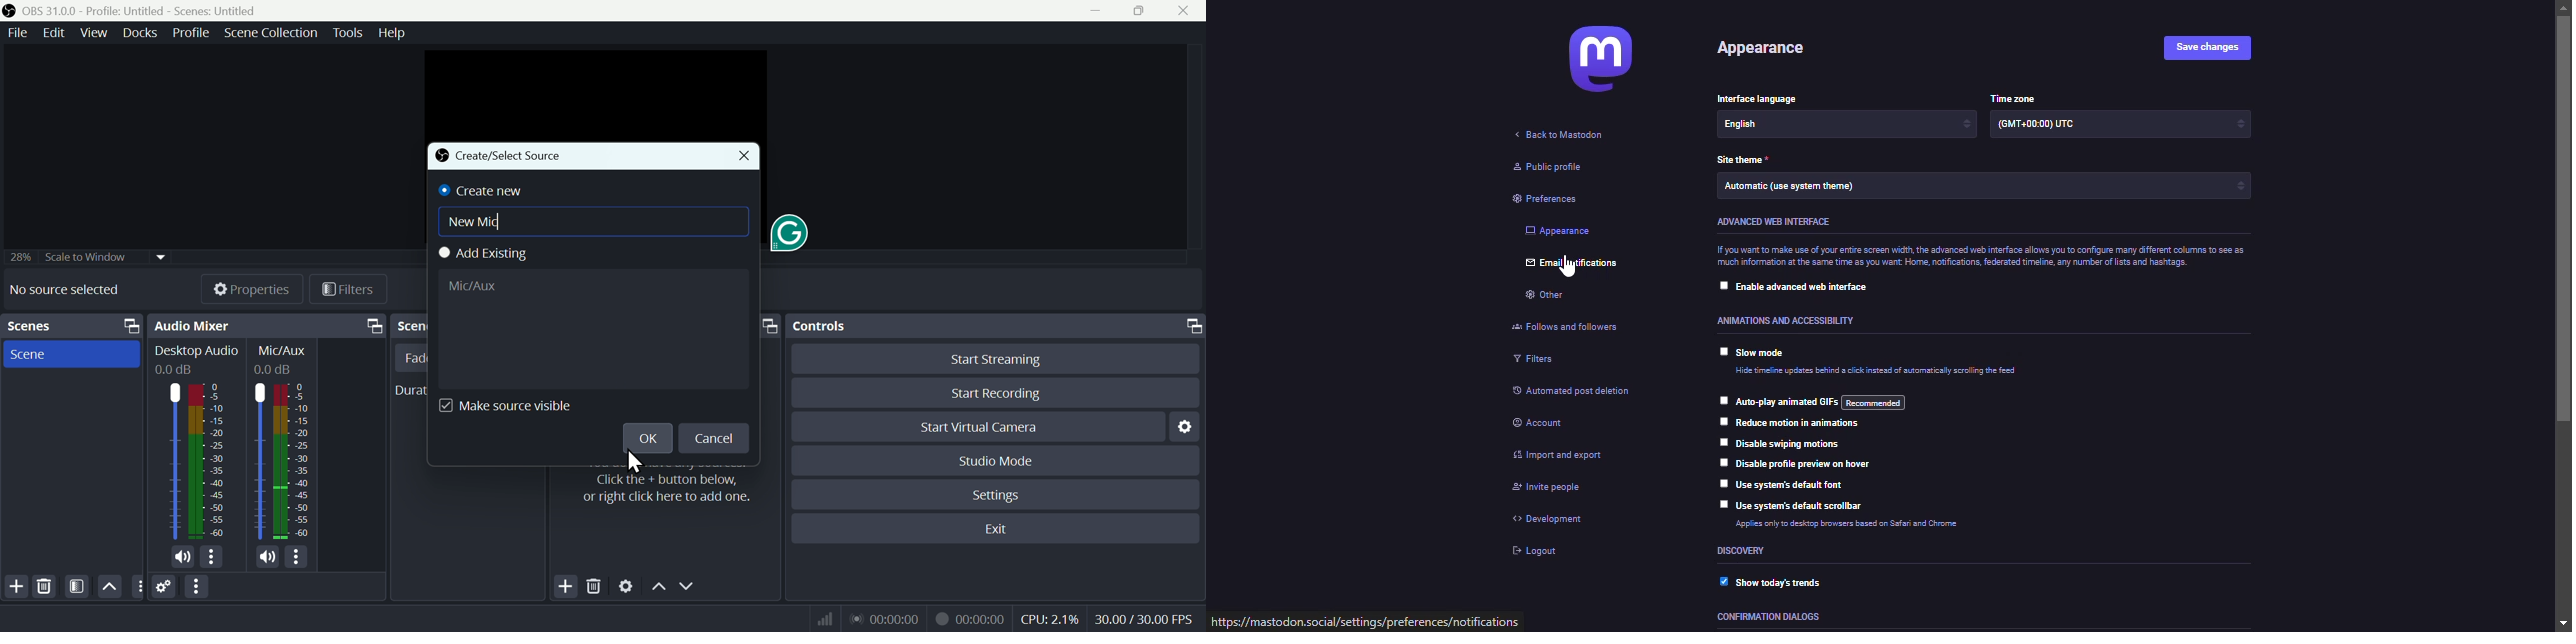 The height and width of the screenshot is (644, 2576). I want to click on Docks, so click(143, 33).